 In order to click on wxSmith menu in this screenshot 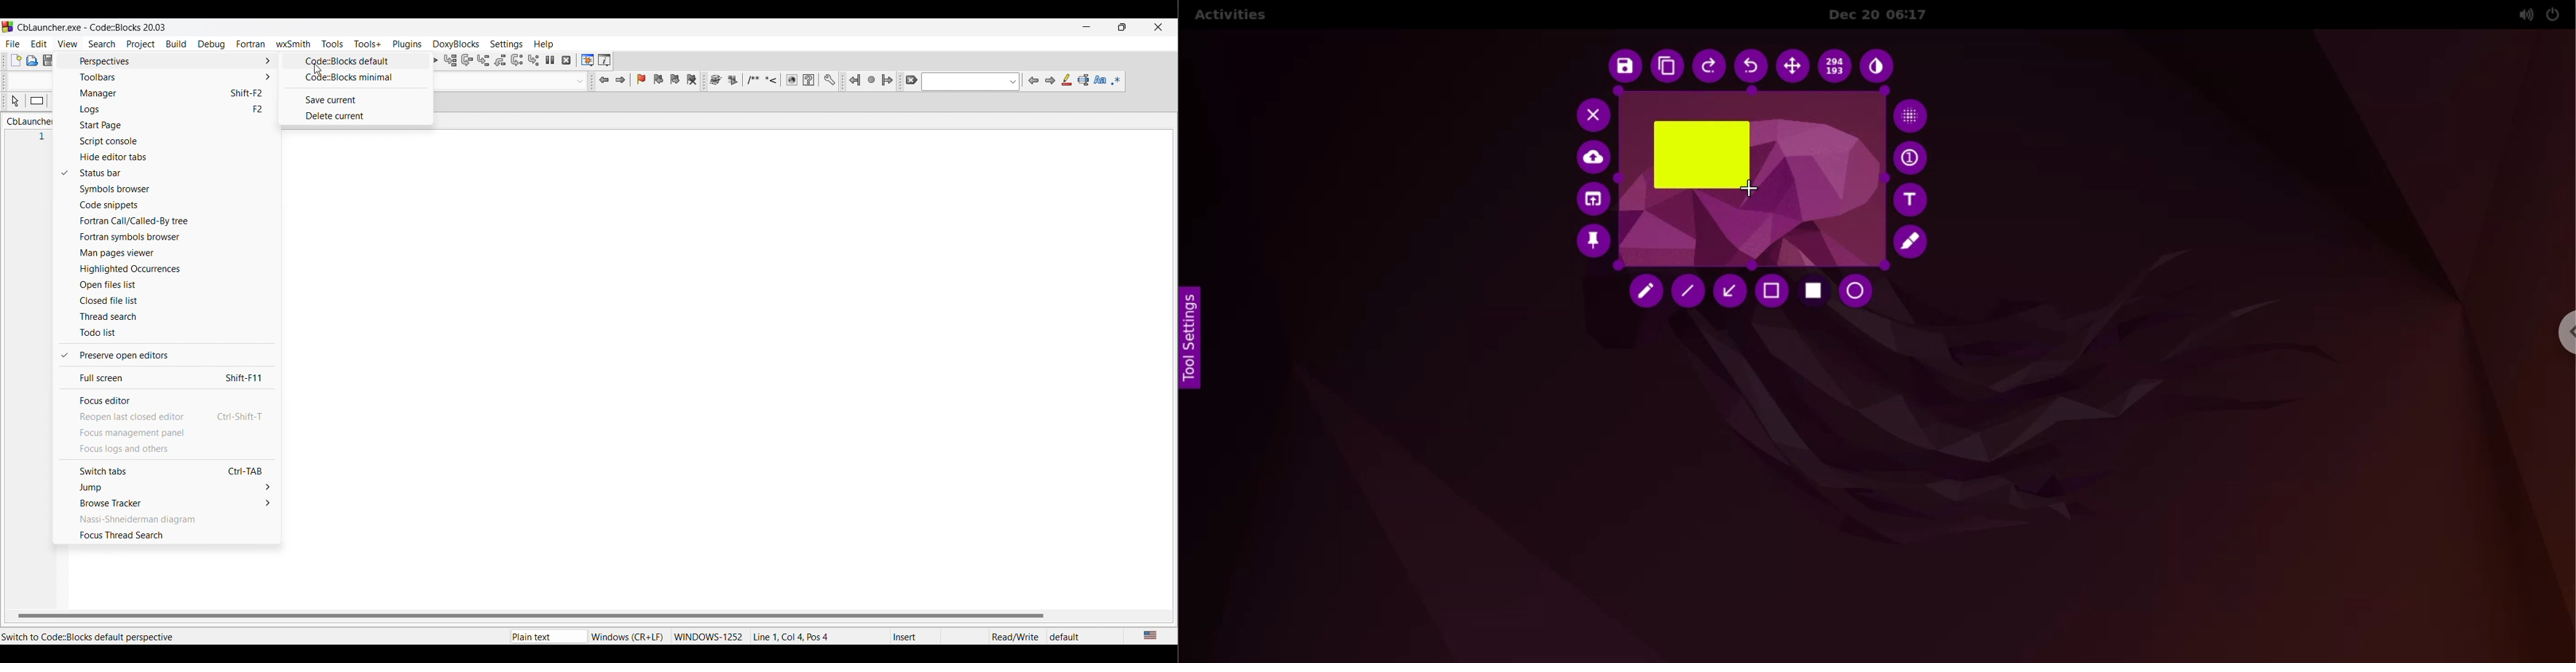, I will do `click(294, 44)`.